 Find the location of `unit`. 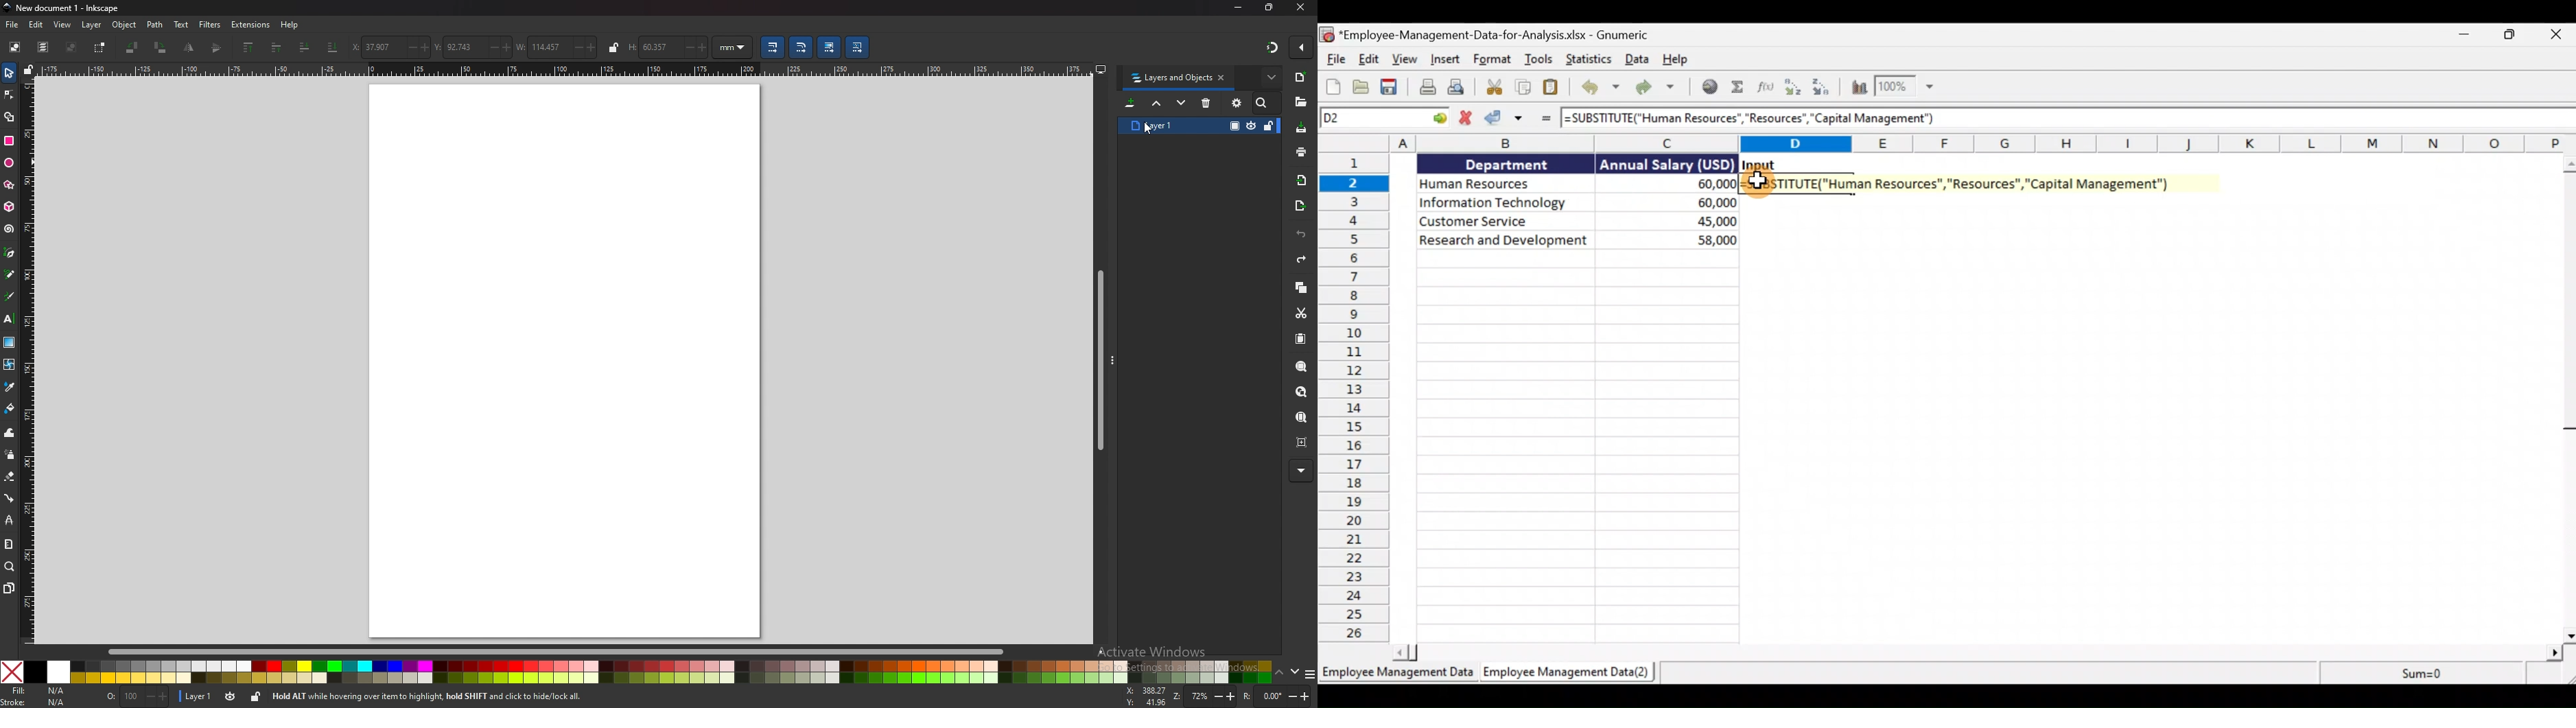

unit is located at coordinates (734, 47).